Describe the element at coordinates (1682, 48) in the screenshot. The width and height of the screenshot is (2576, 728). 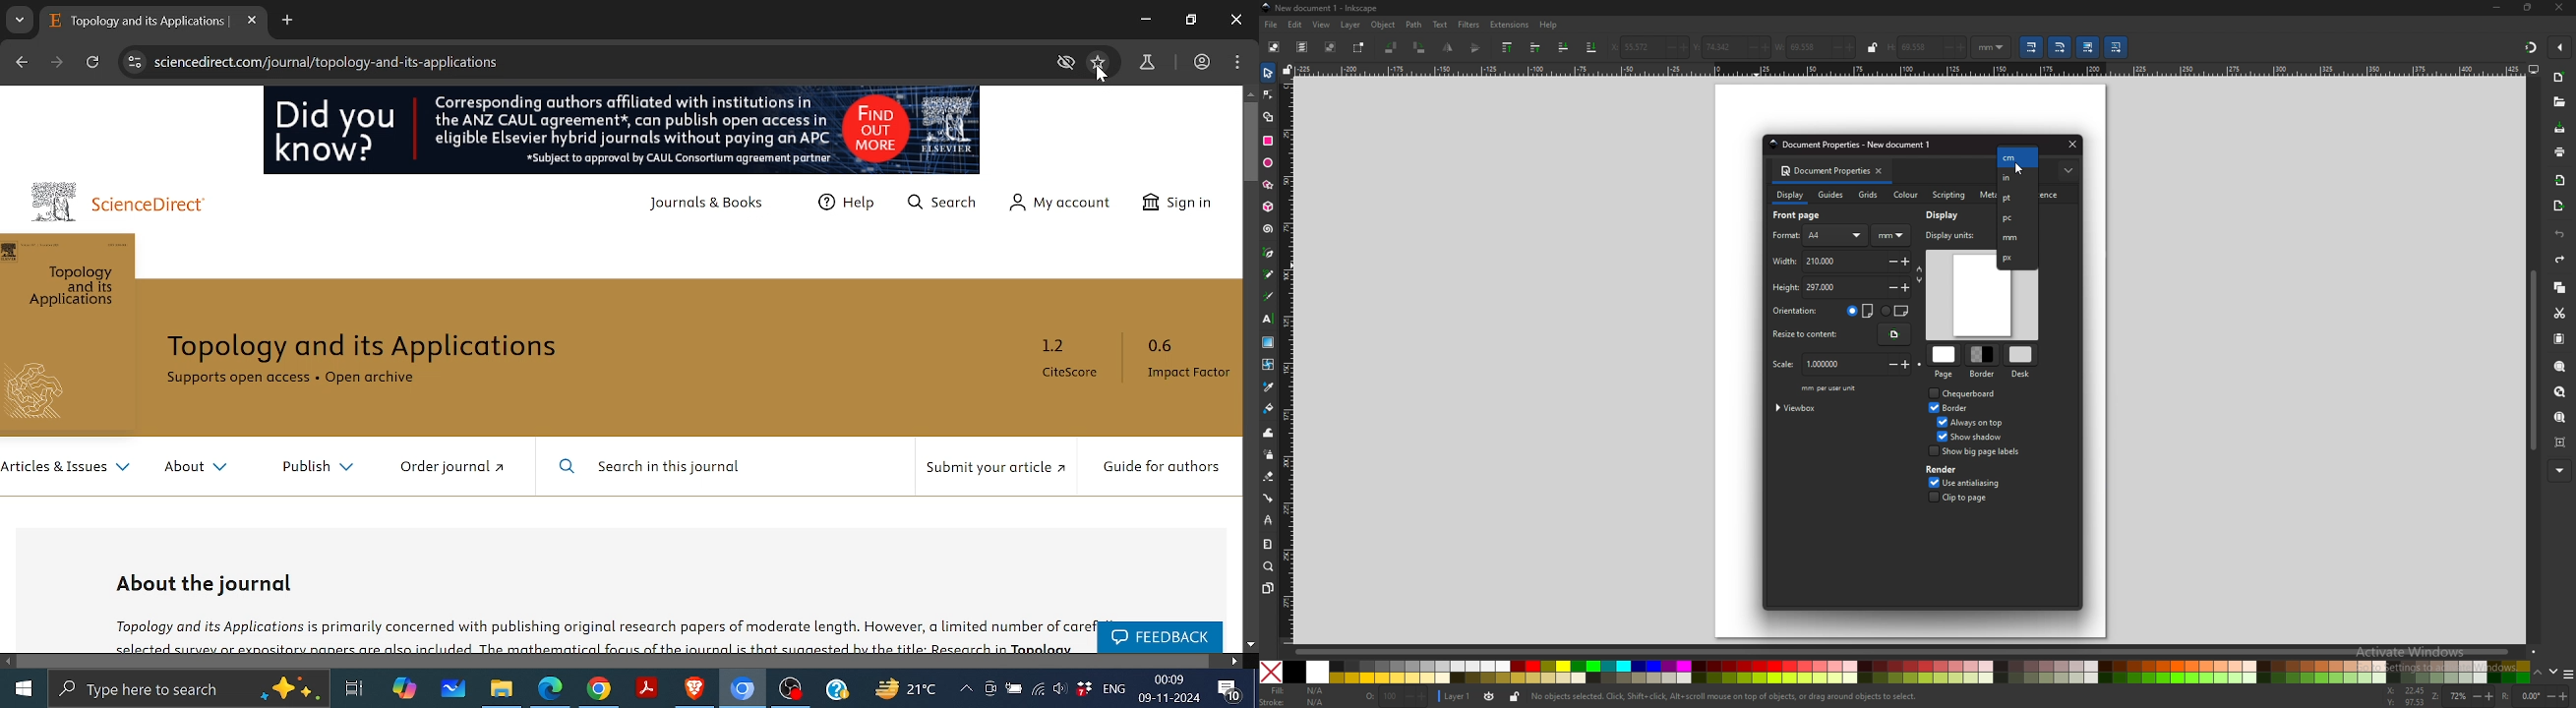
I see `+` at that location.